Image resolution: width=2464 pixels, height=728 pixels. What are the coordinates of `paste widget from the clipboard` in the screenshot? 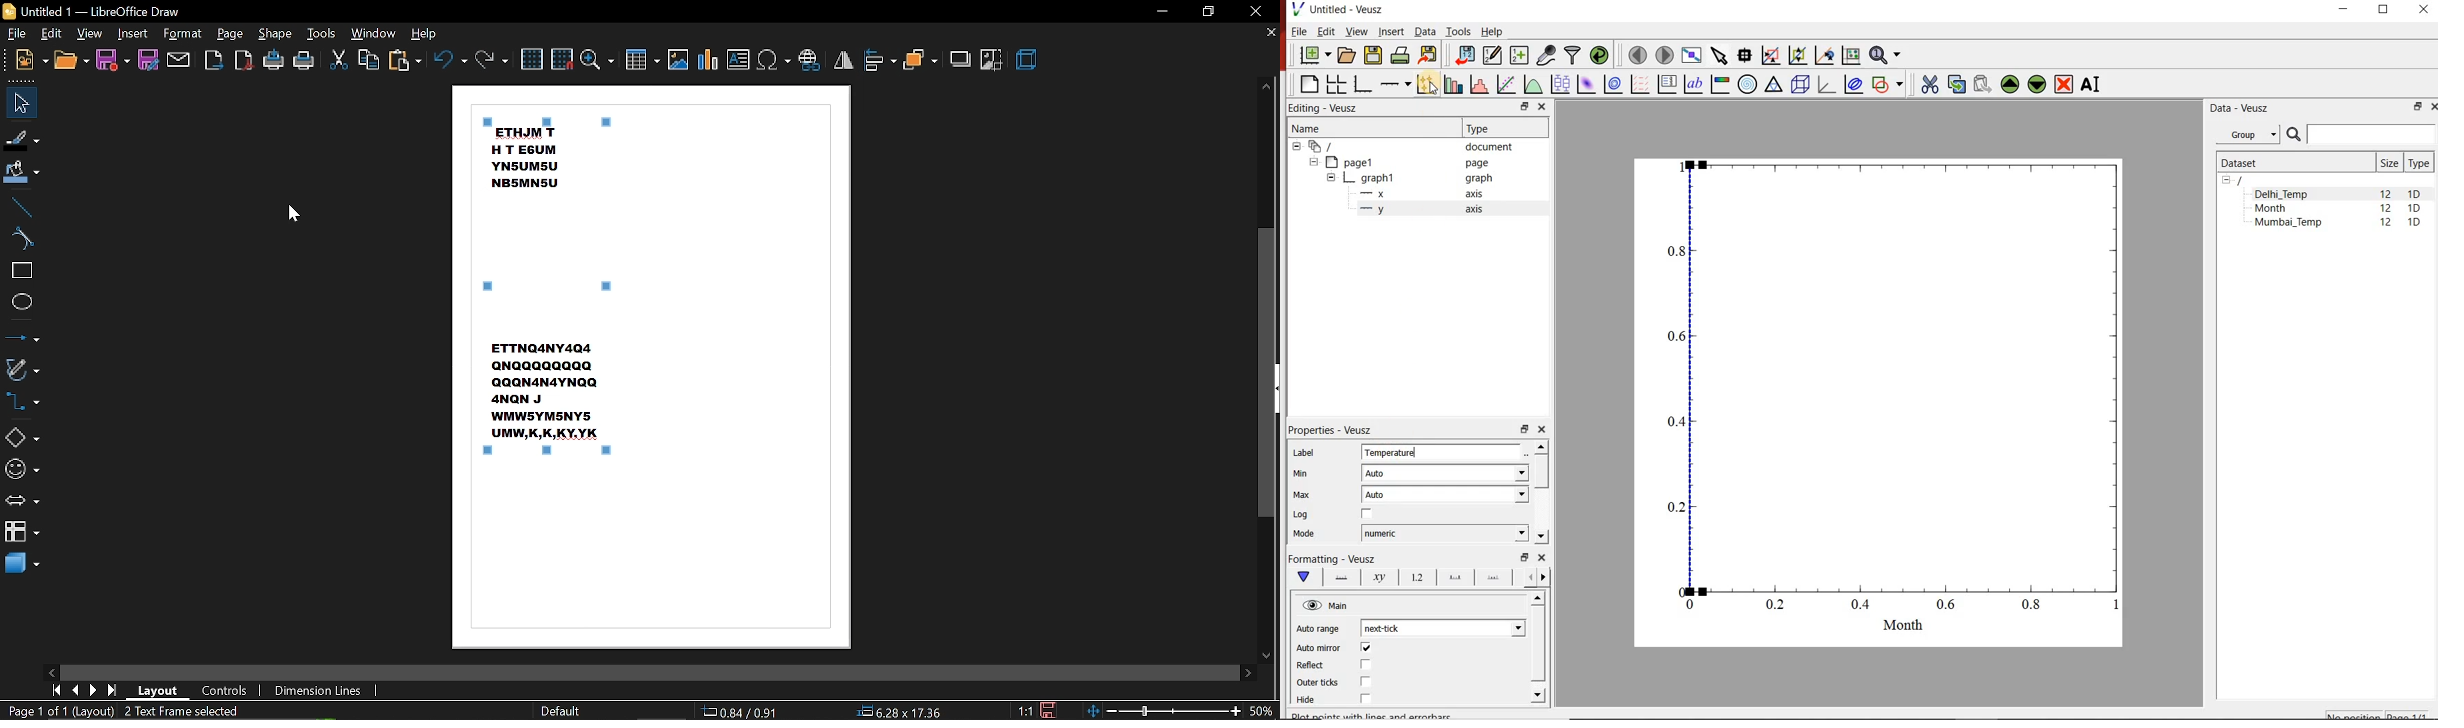 It's located at (1983, 83).